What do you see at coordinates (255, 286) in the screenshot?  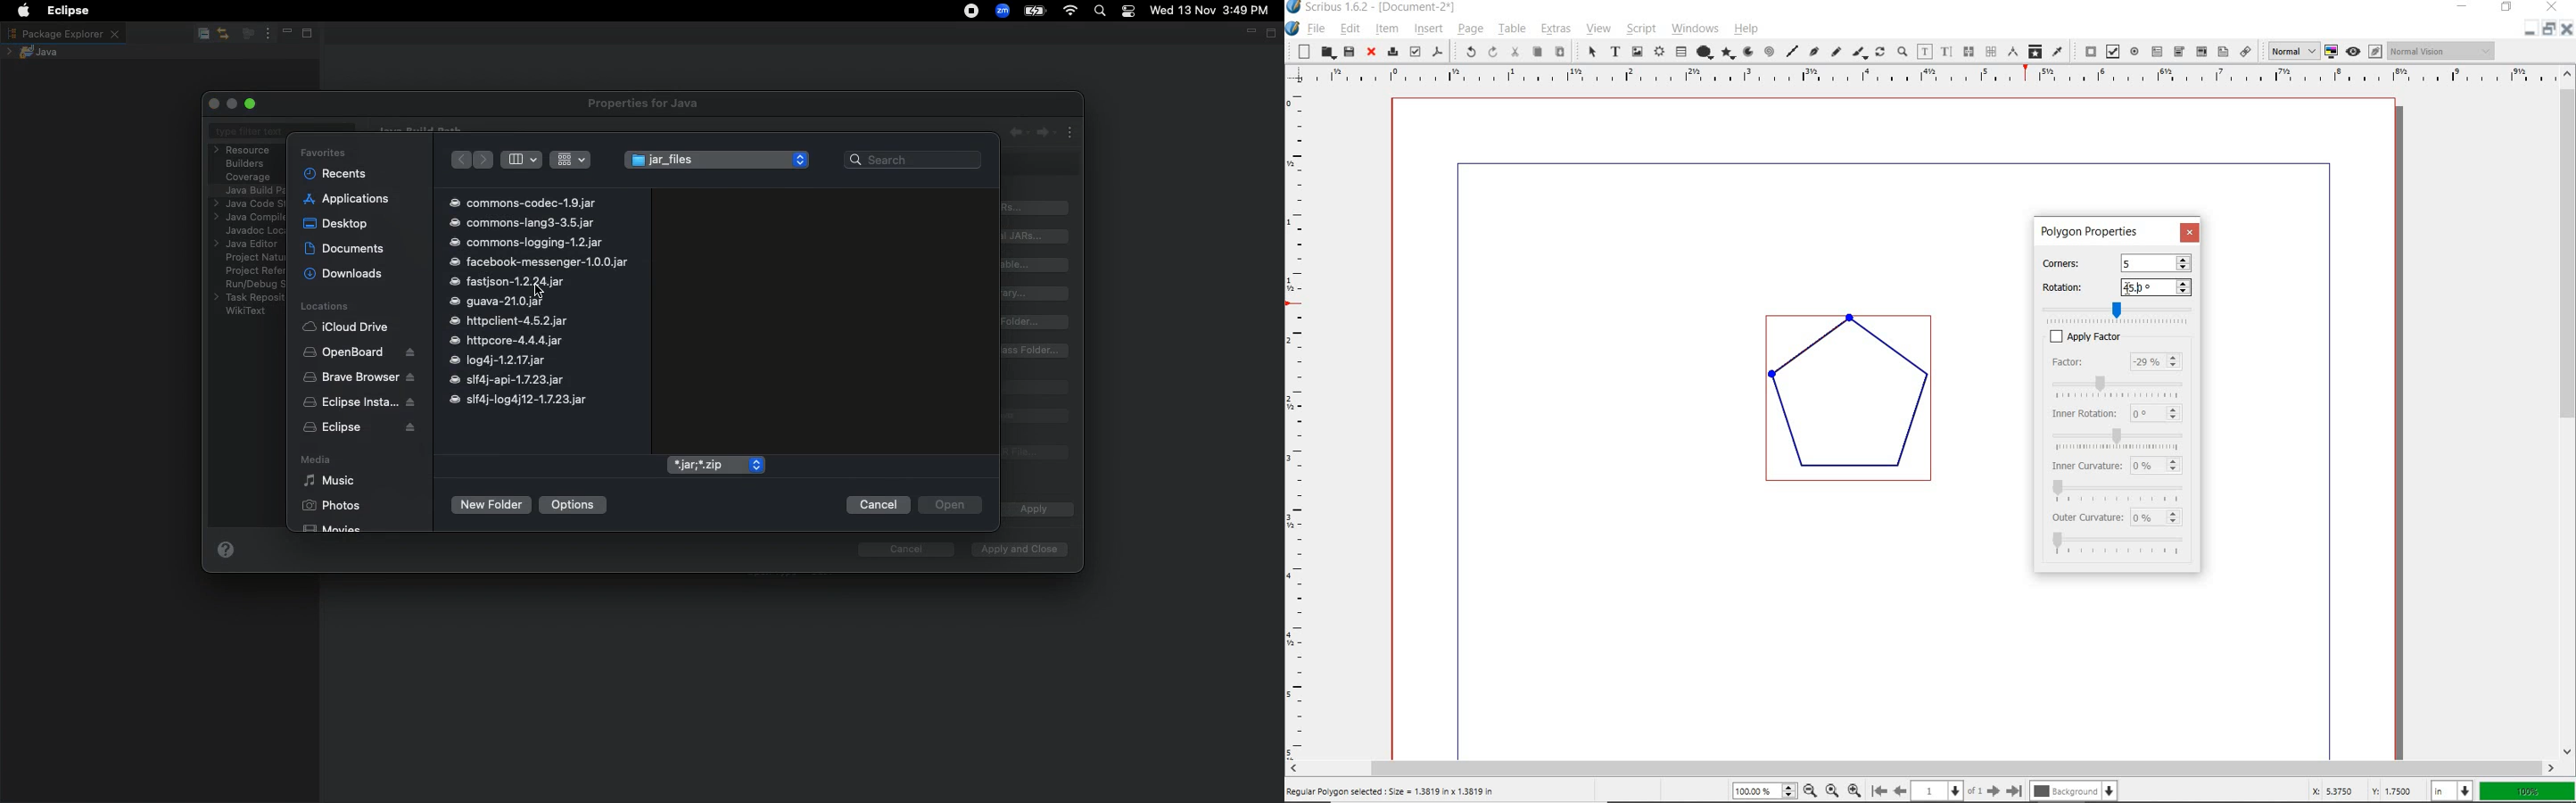 I see `RuryDebug` at bounding box center [255, 286].